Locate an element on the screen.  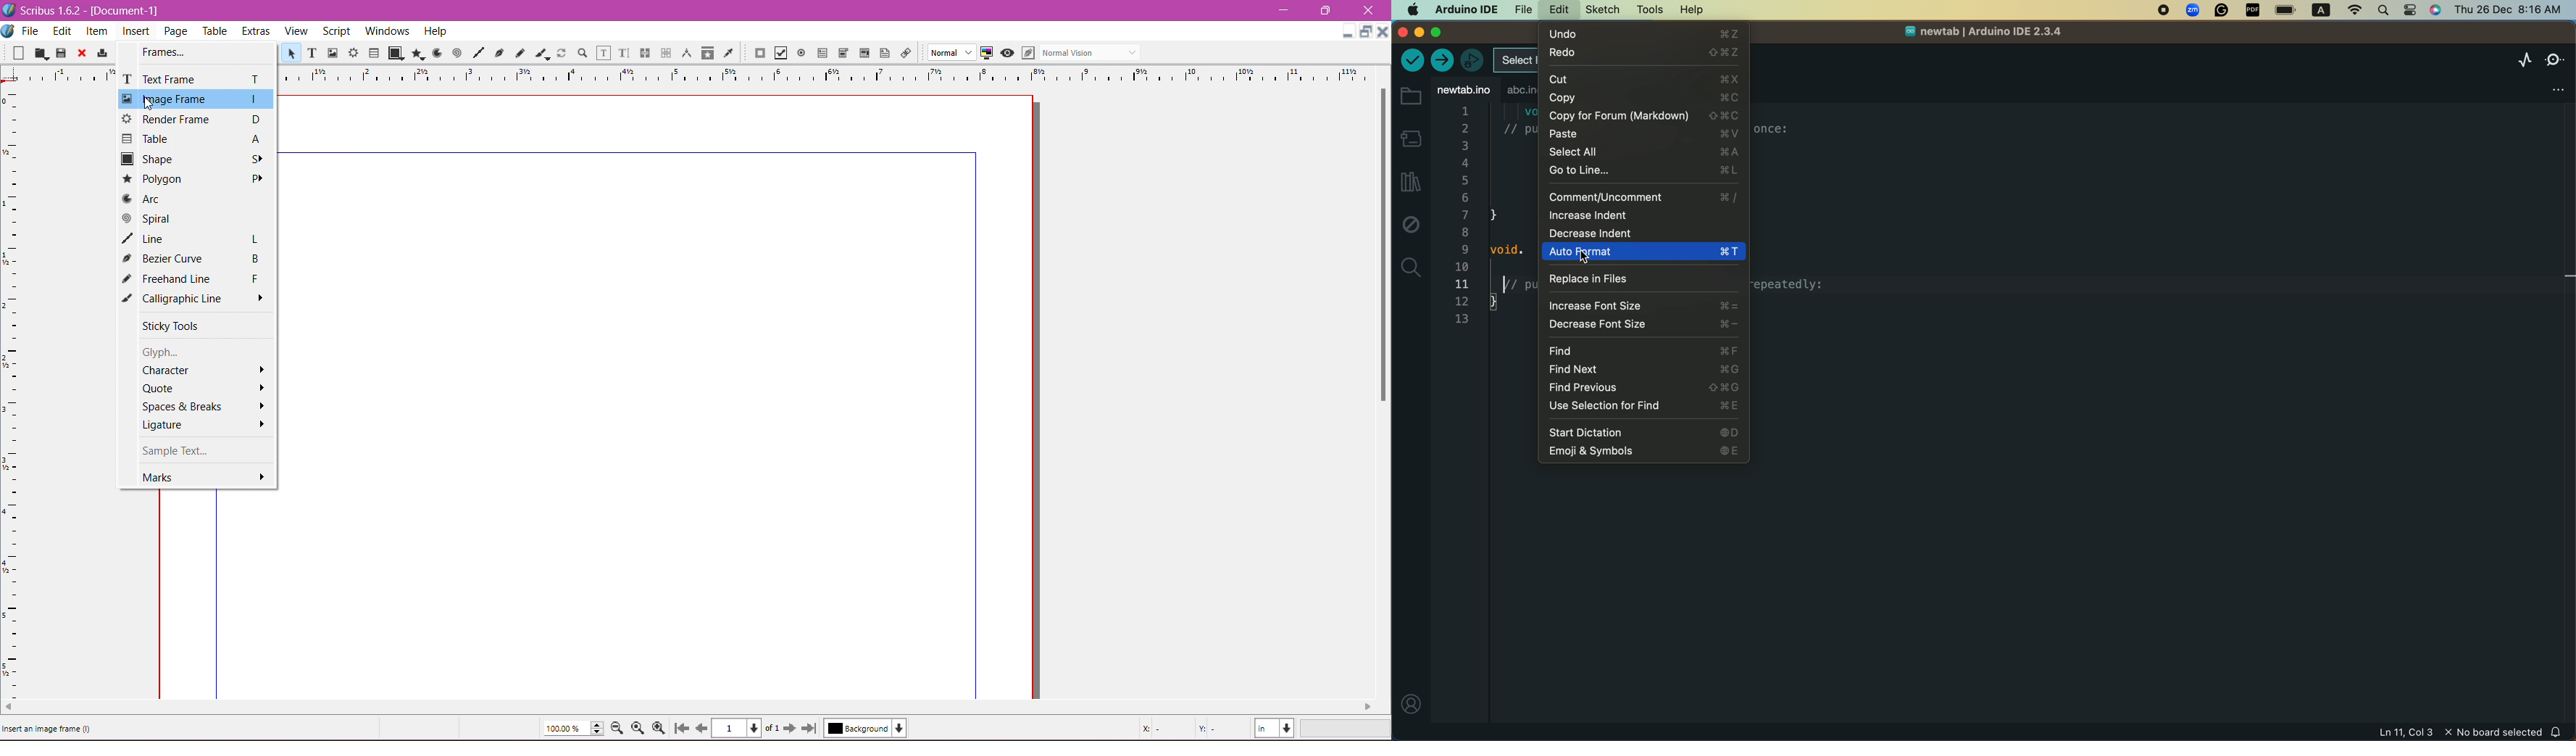
Render Frame is located at coordinates (193, 119).